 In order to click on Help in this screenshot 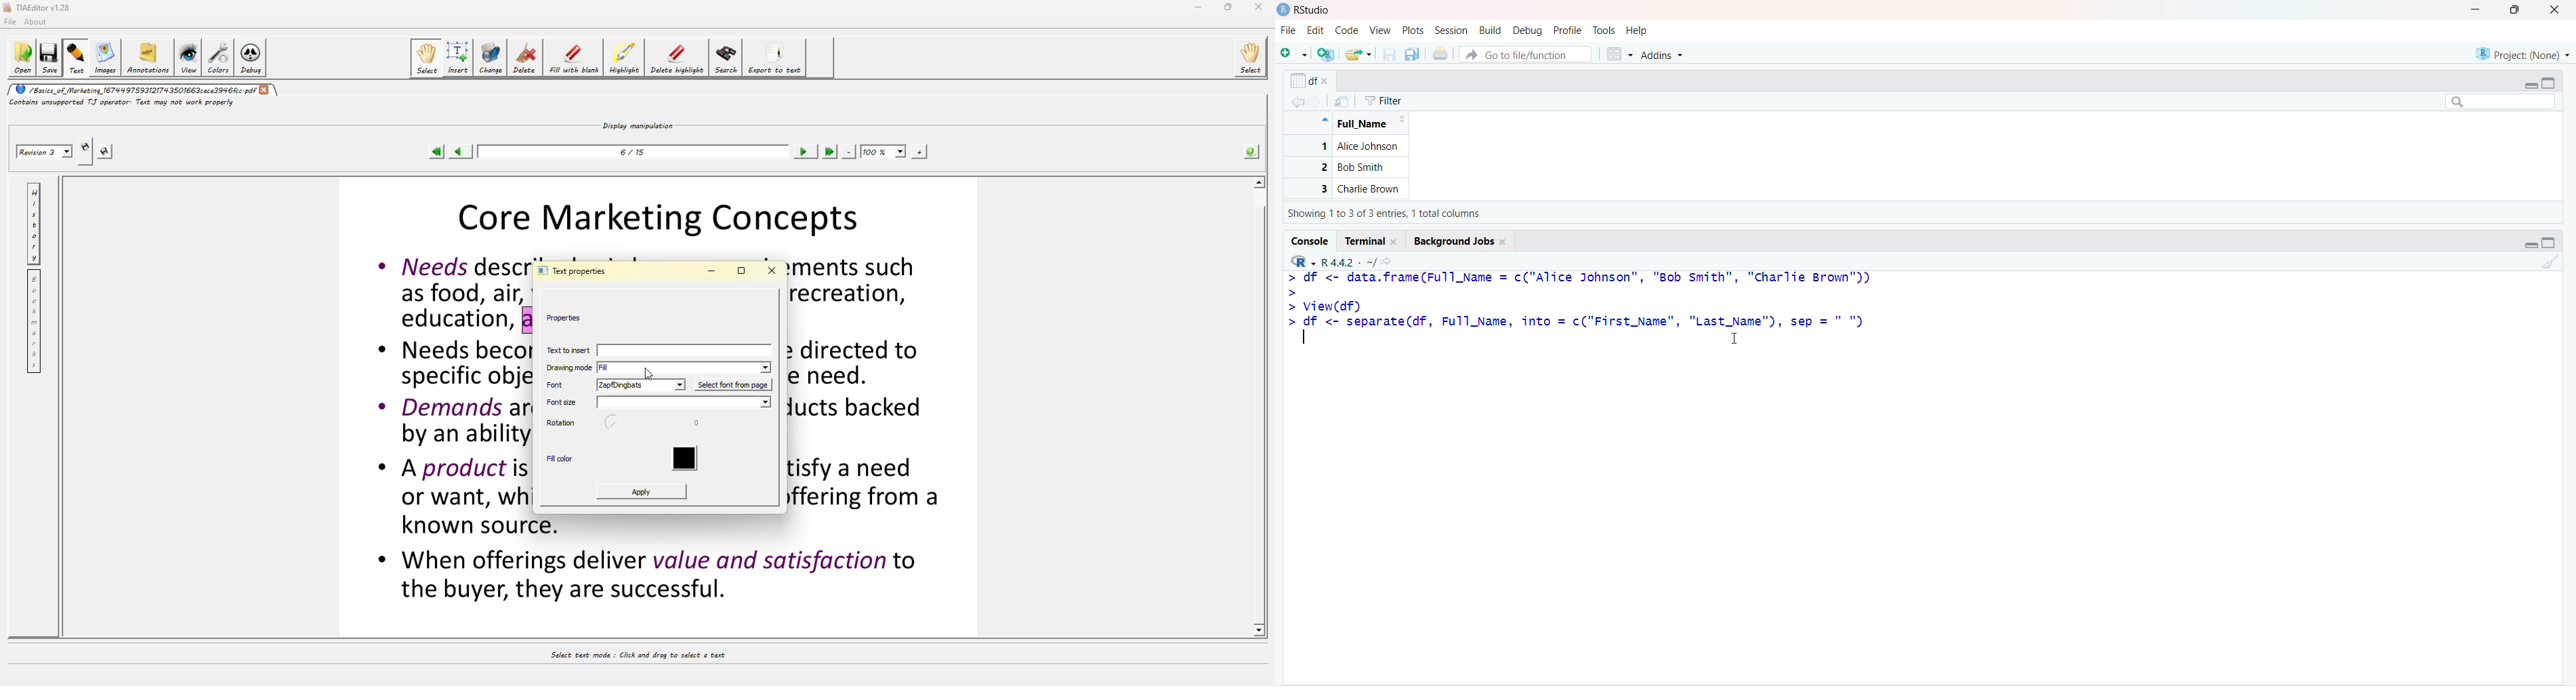, I will do `click(1637, 29)`.